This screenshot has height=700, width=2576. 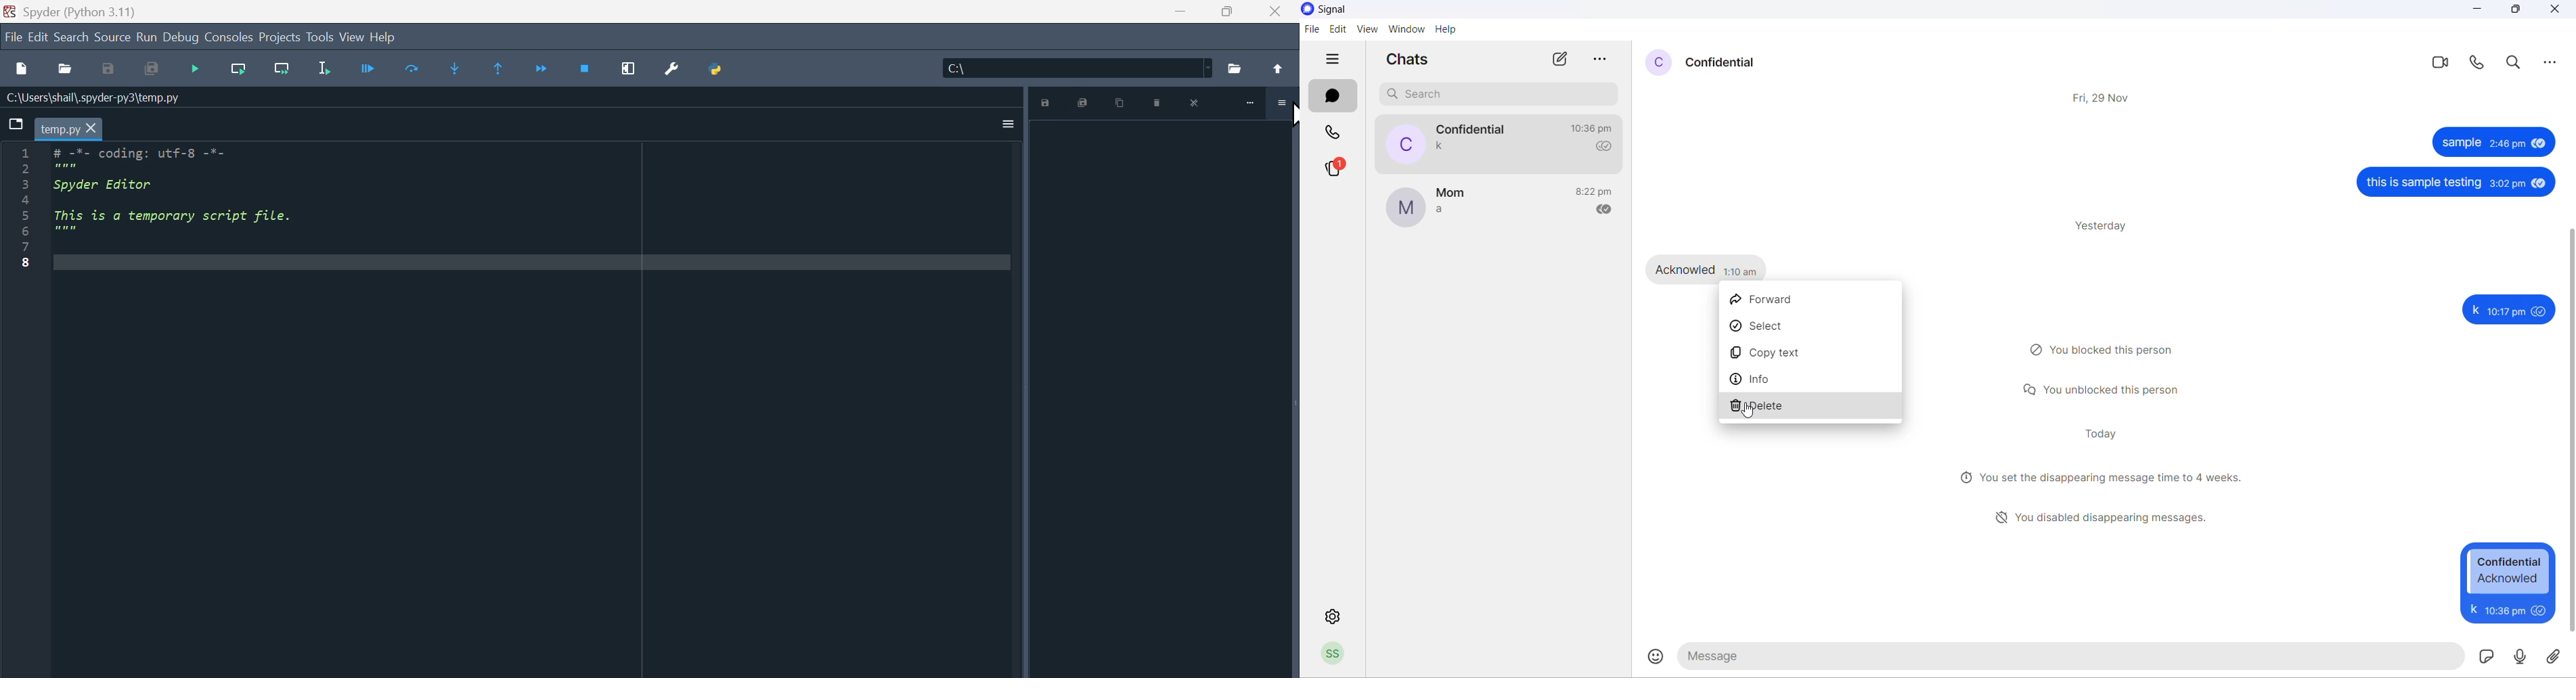 I want to click on Step into function, so click(x=459, y=68).